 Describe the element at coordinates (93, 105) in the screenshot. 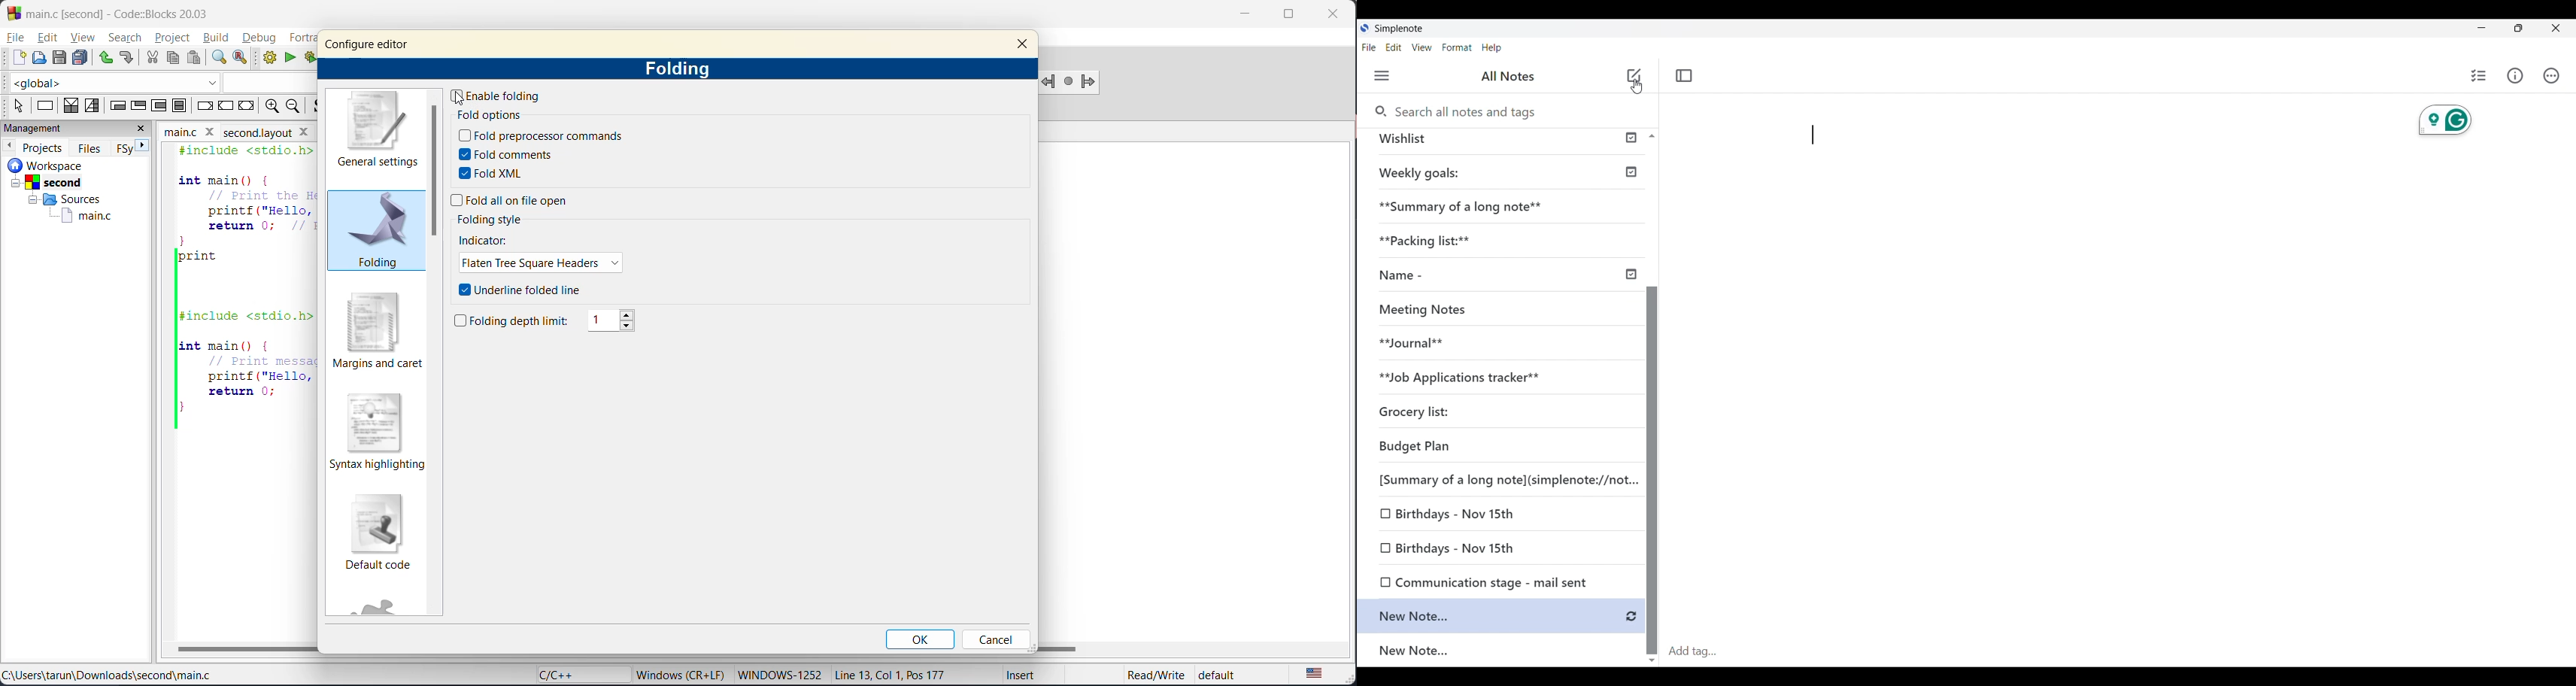

I see `selection` at that location.